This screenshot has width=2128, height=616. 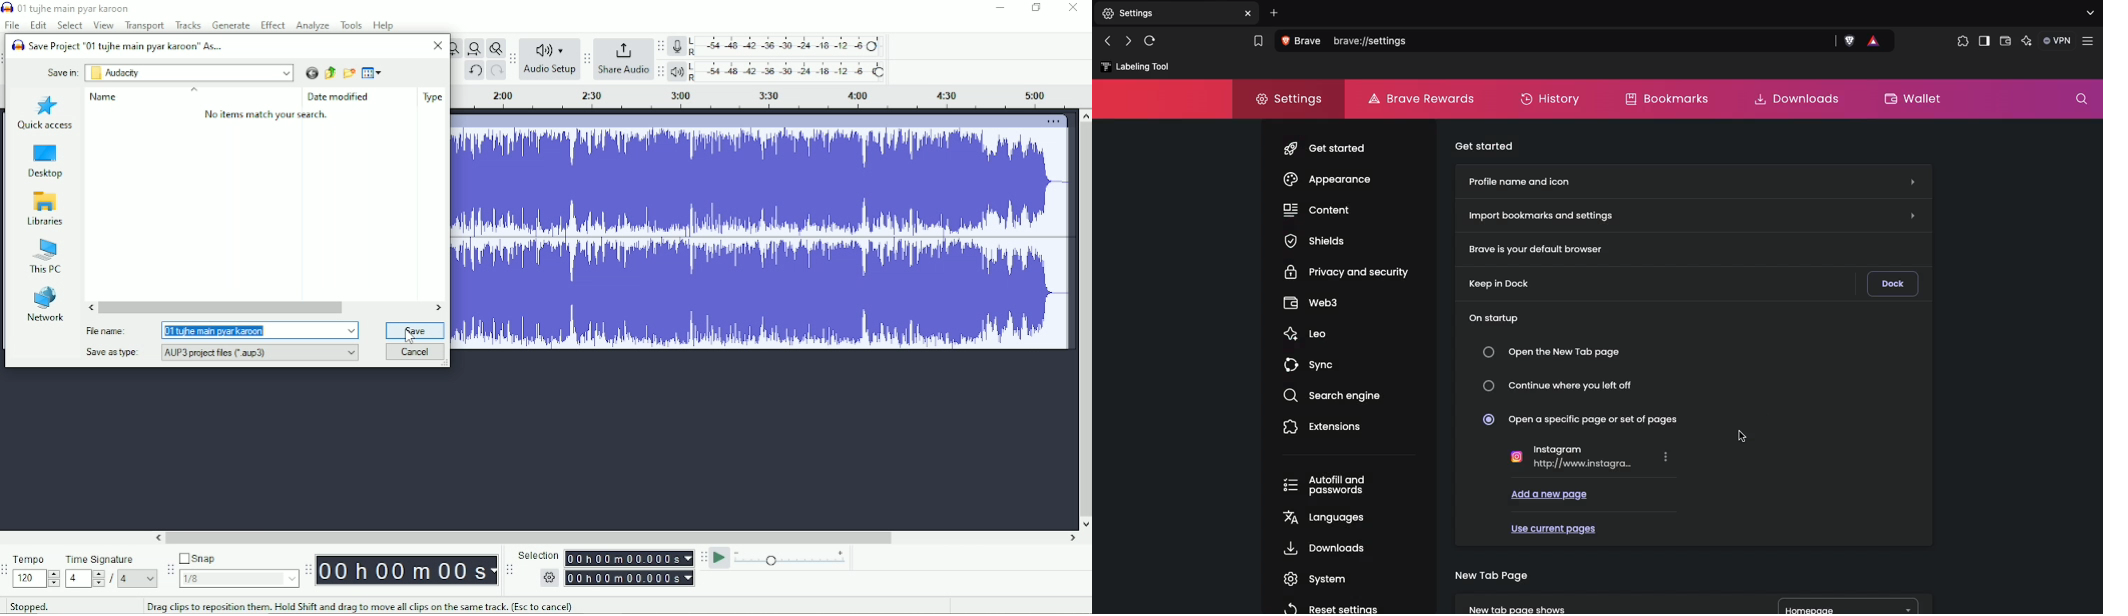 What do you see at coordinates (44, 161) in the screenshot?
I see `Desktop` at bounding box center [44, 161].